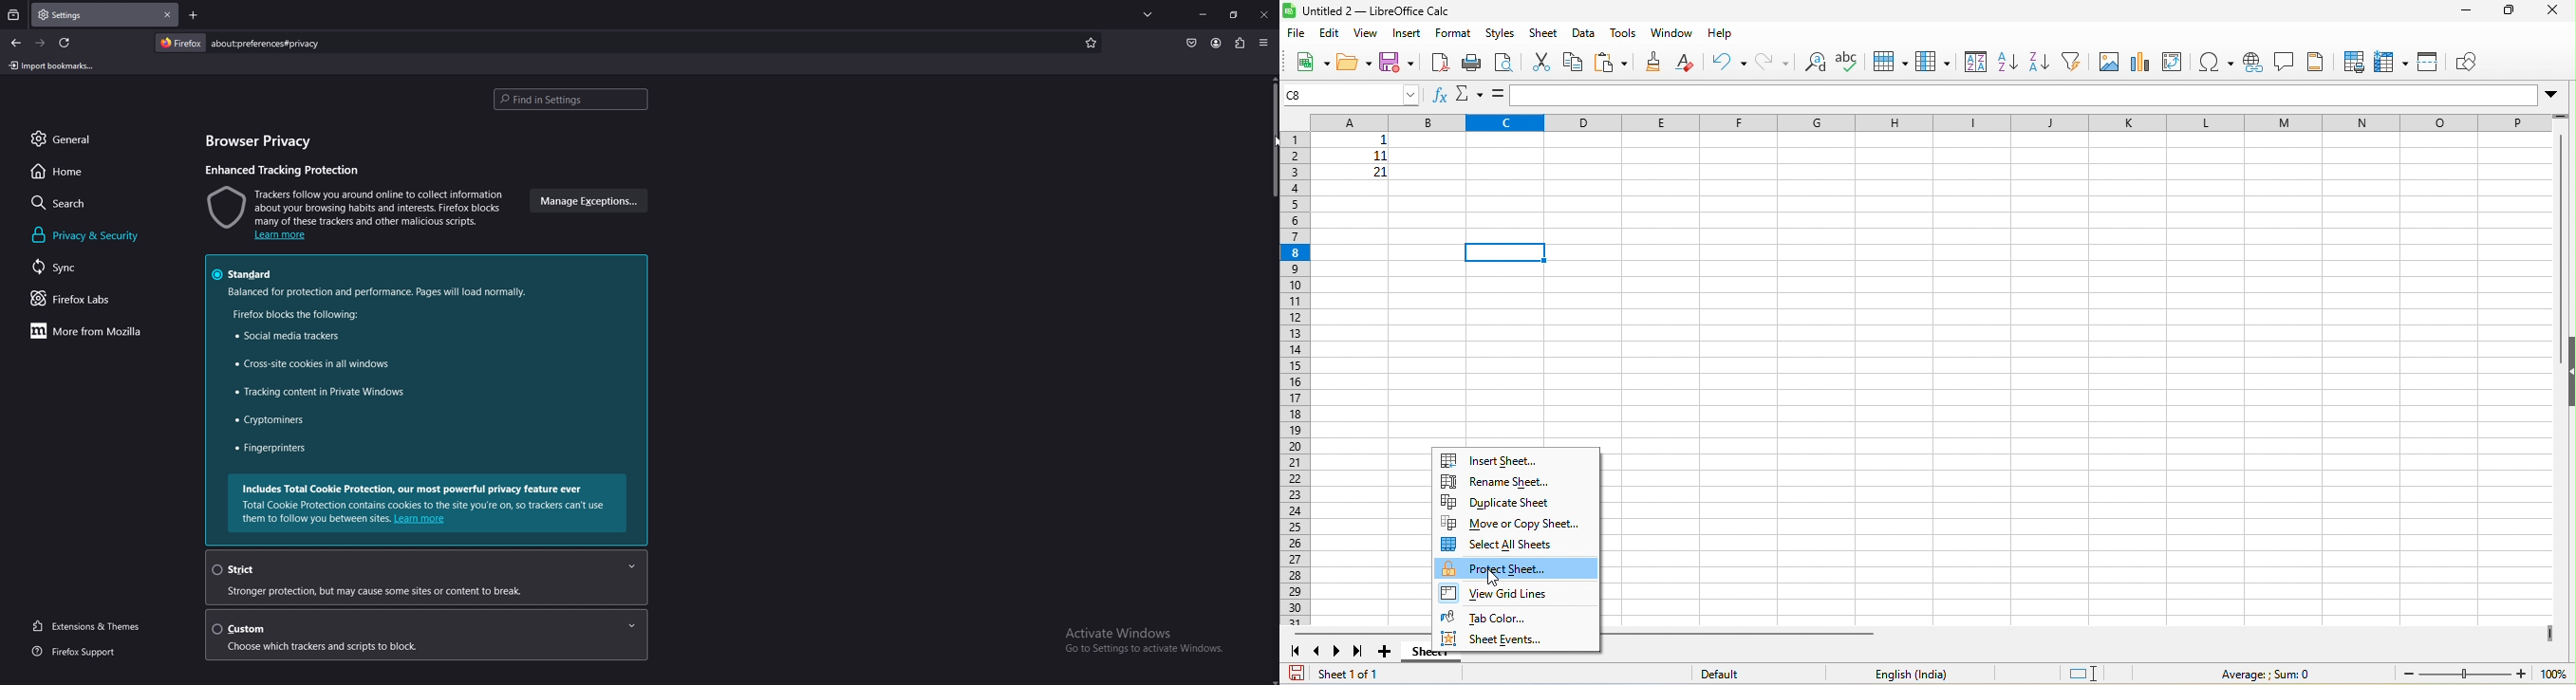 This screenshot has height=700, width=2576. Describe the element at coordinates (1501, 33) in the screenshot. I see `styles` at that location.